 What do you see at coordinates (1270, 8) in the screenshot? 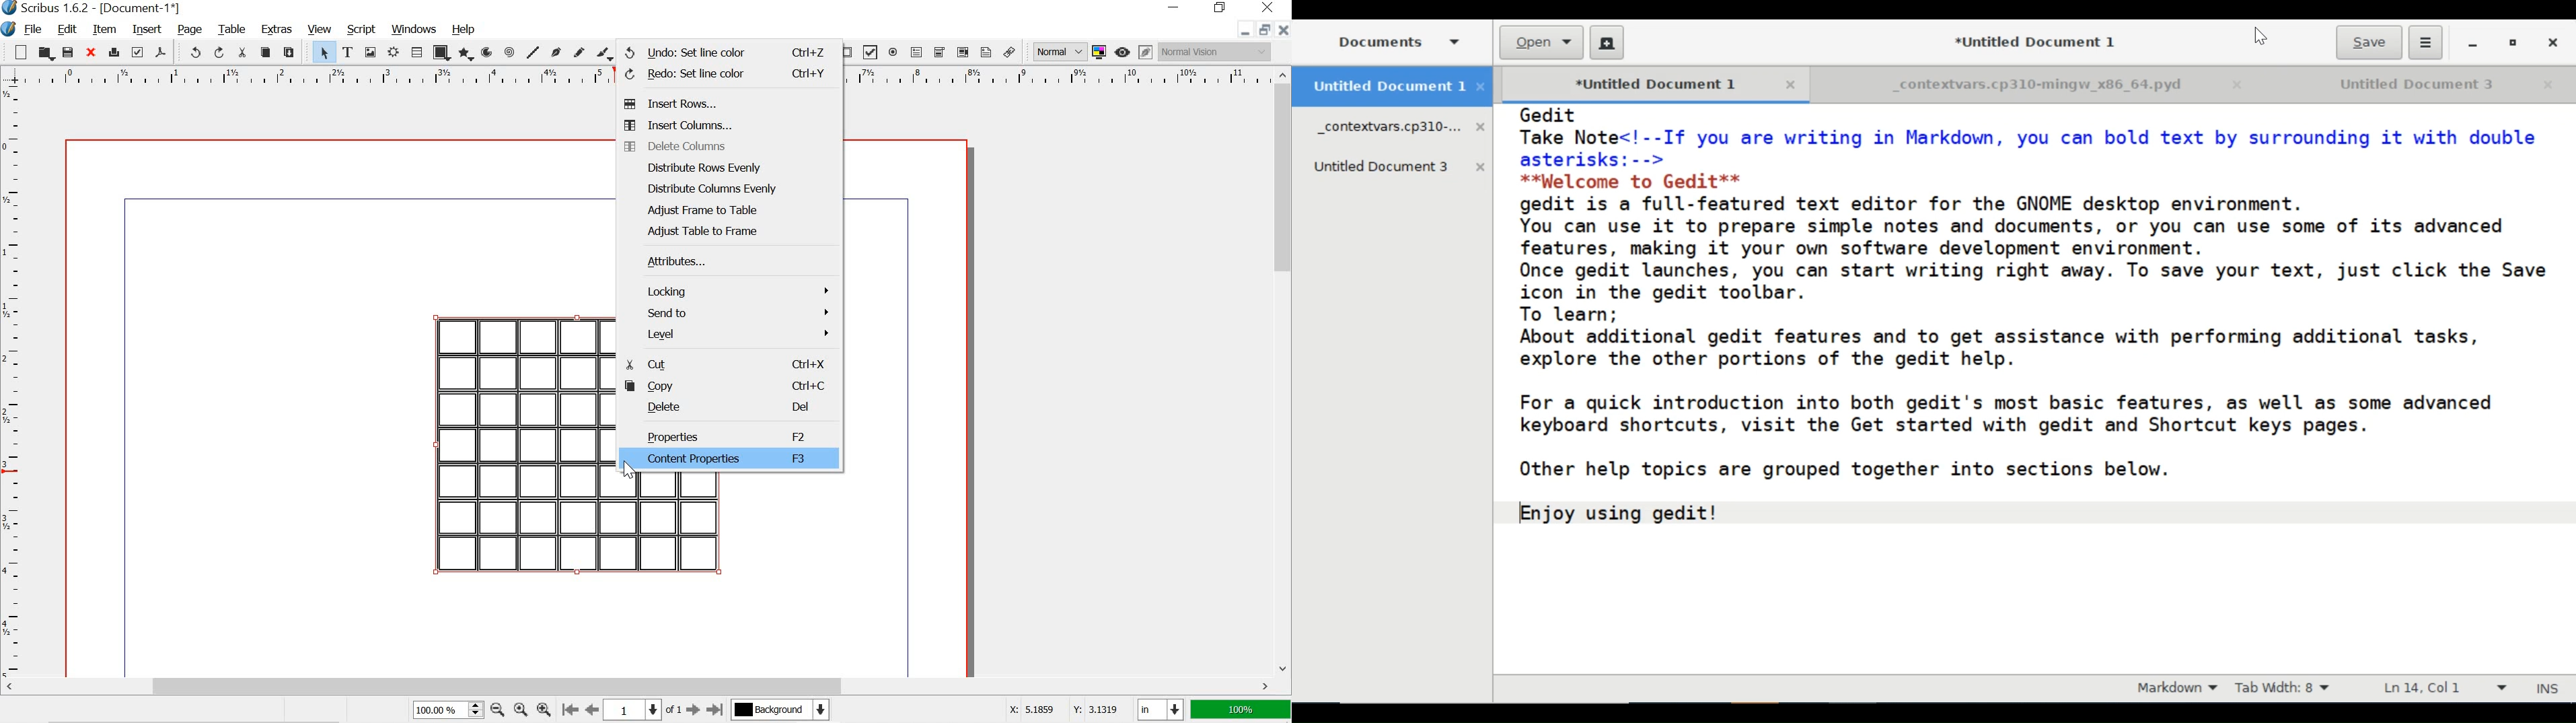
I see `close` at bounding box center [1270, 8].